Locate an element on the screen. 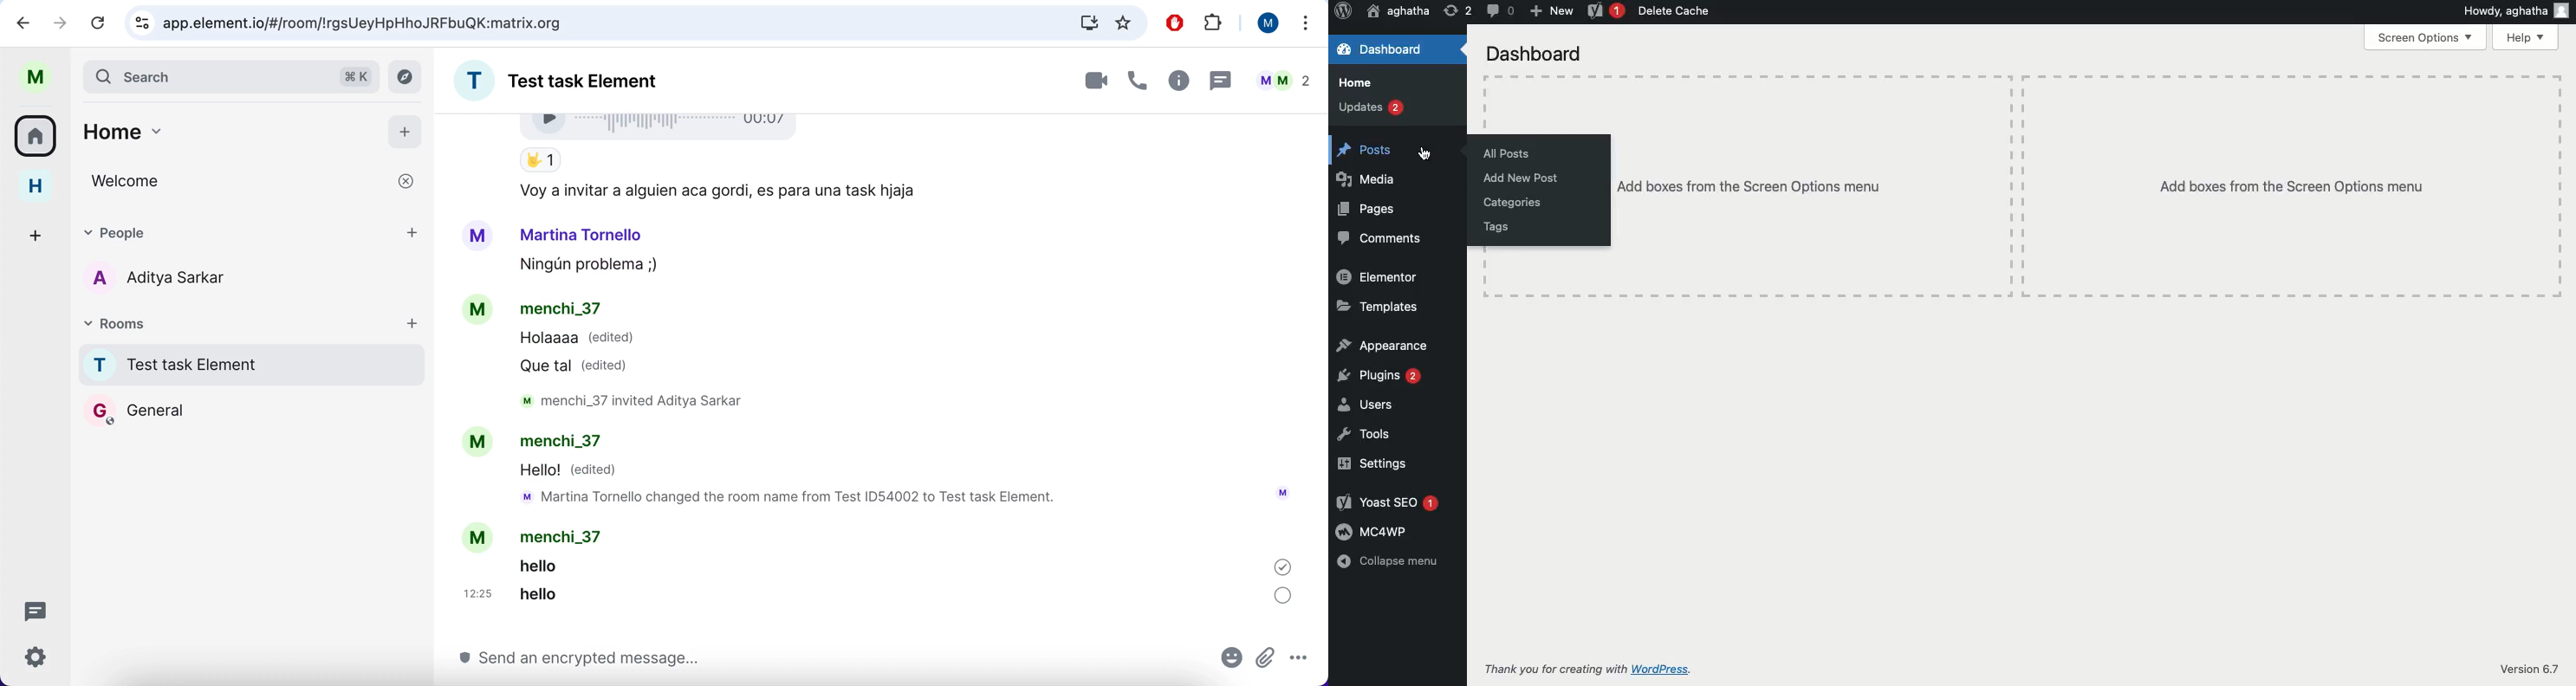 This screenshot has width=2576, height=700. New is located at coordinates (1550, 11).